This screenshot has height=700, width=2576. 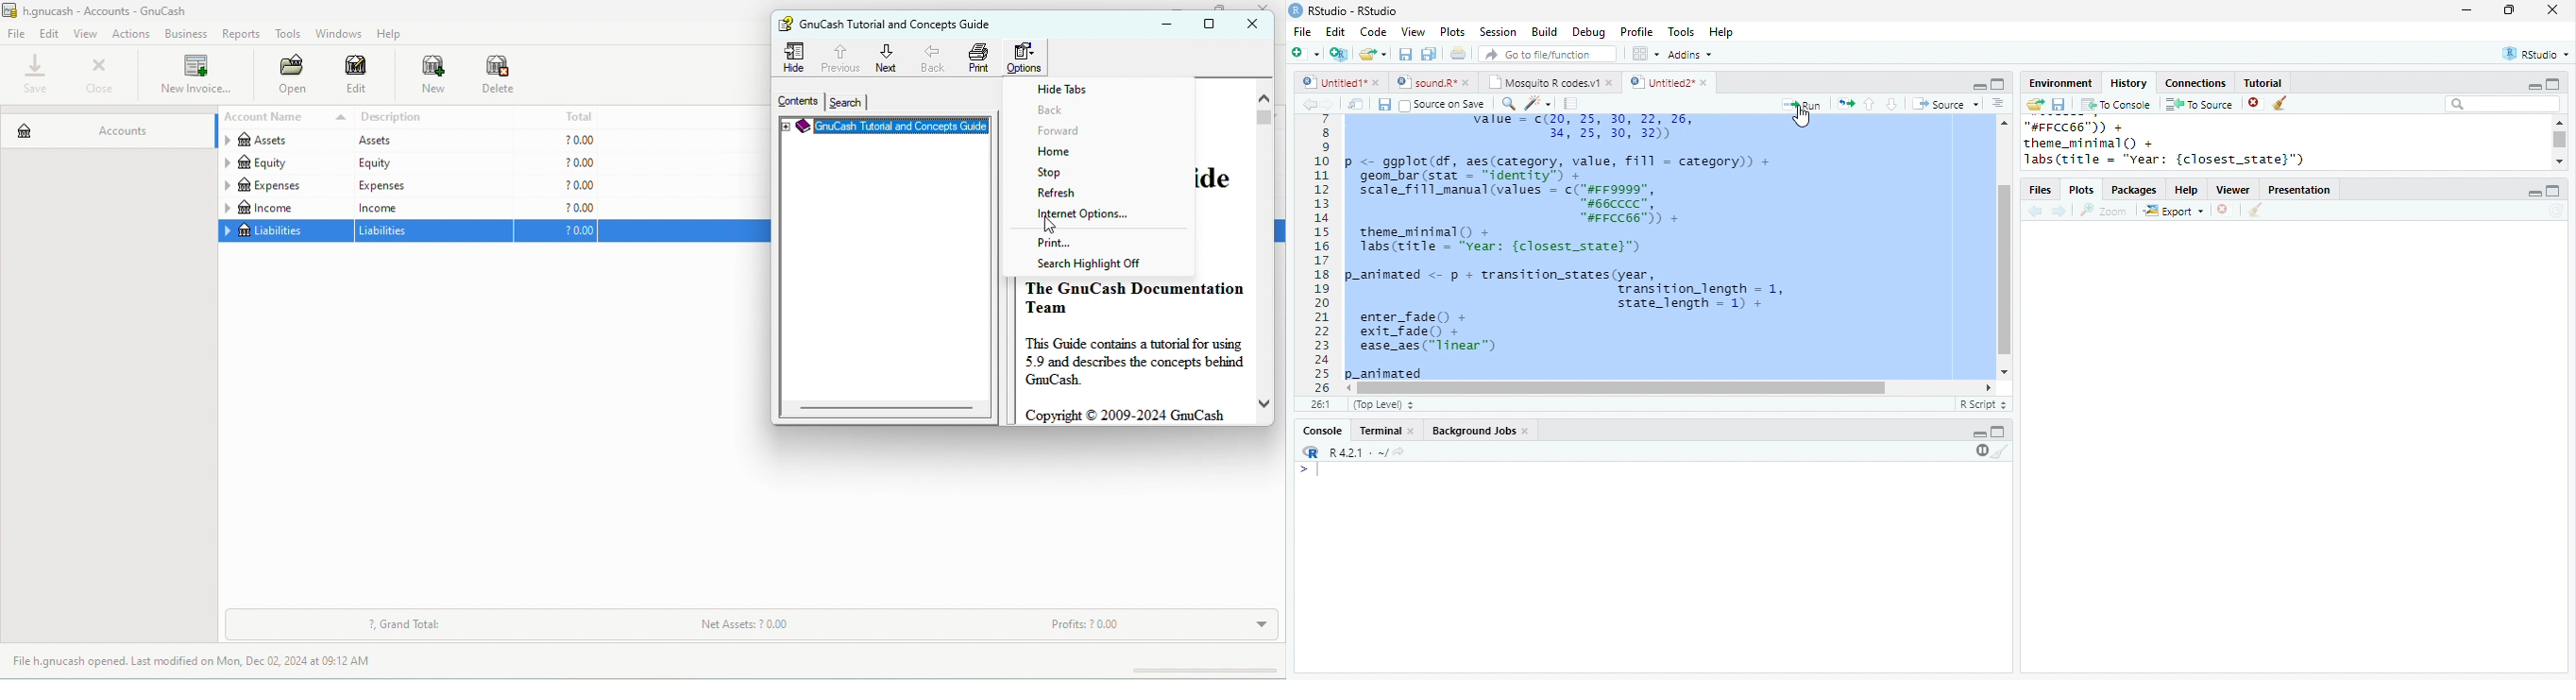 What do you see at coordinates (105, 126) in the screenshot?
I see `accounts` at bounding box center [105, 126].